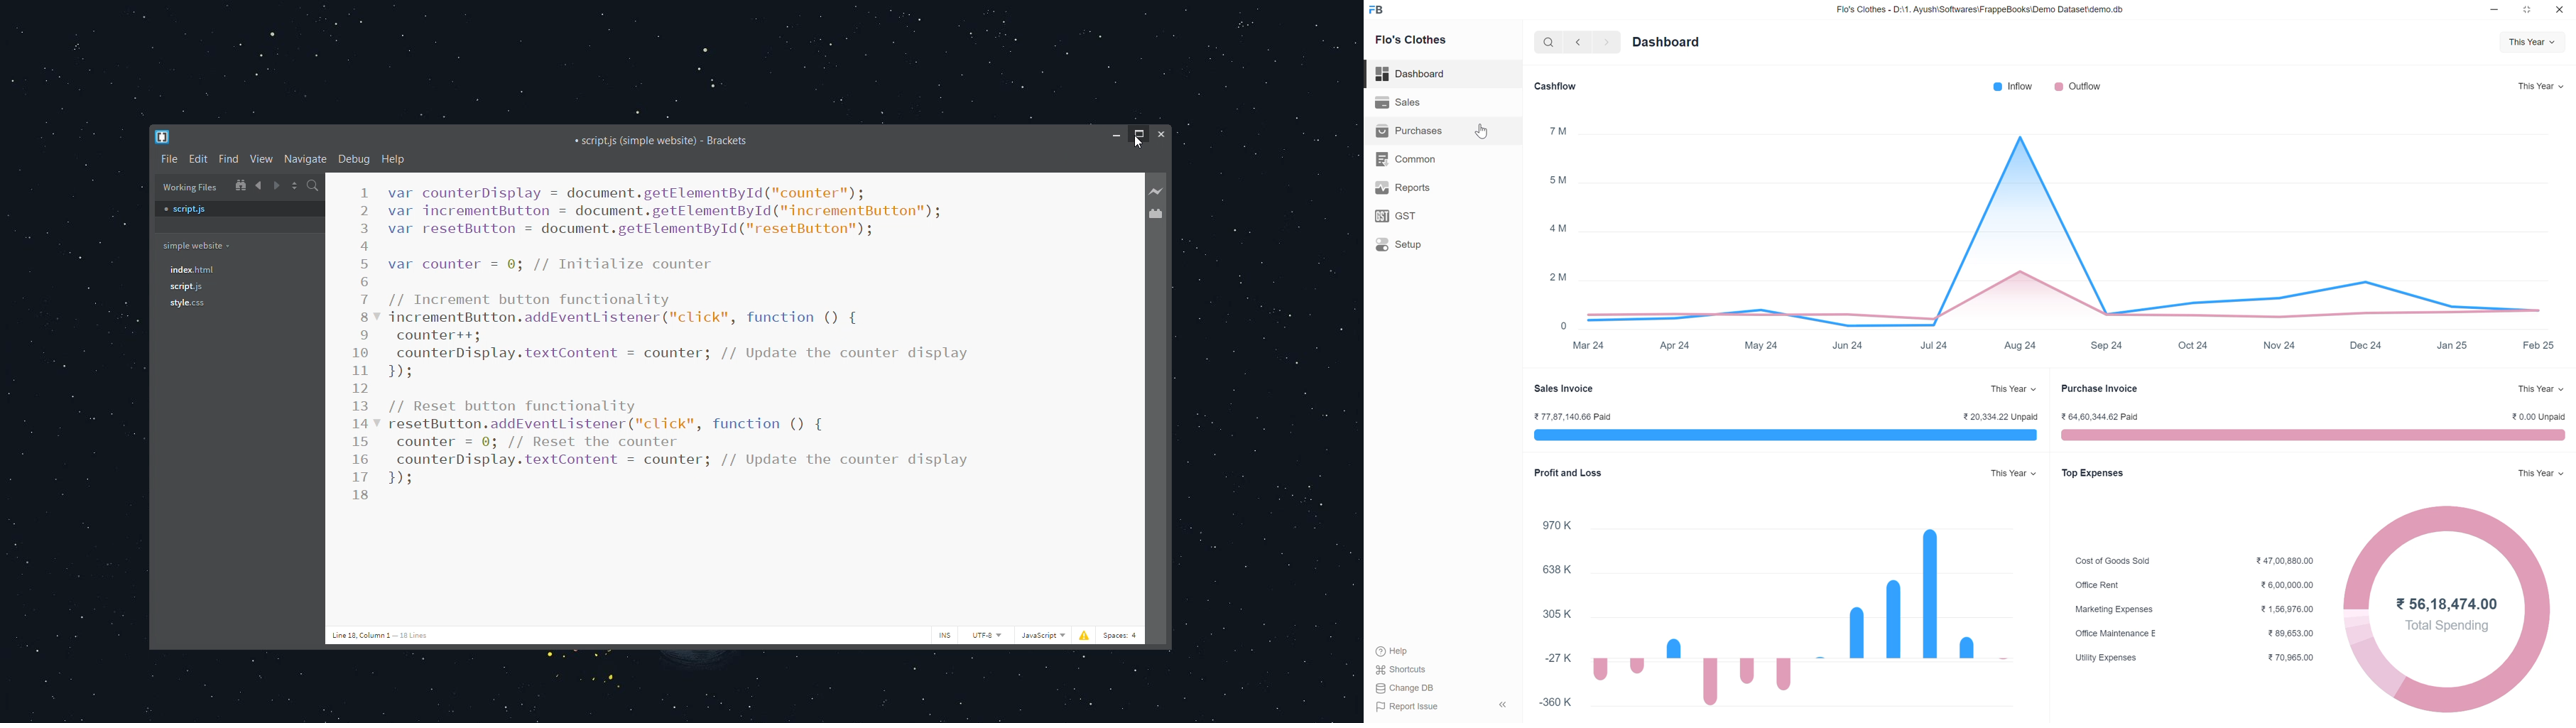 The height and width of the screenshot is (728, 2576). What do you see at coordinates (2313, 434) in the screenshot?
I see `Purchase Invoice Paid and Unpaid range` at bounding box center [2313, 434].